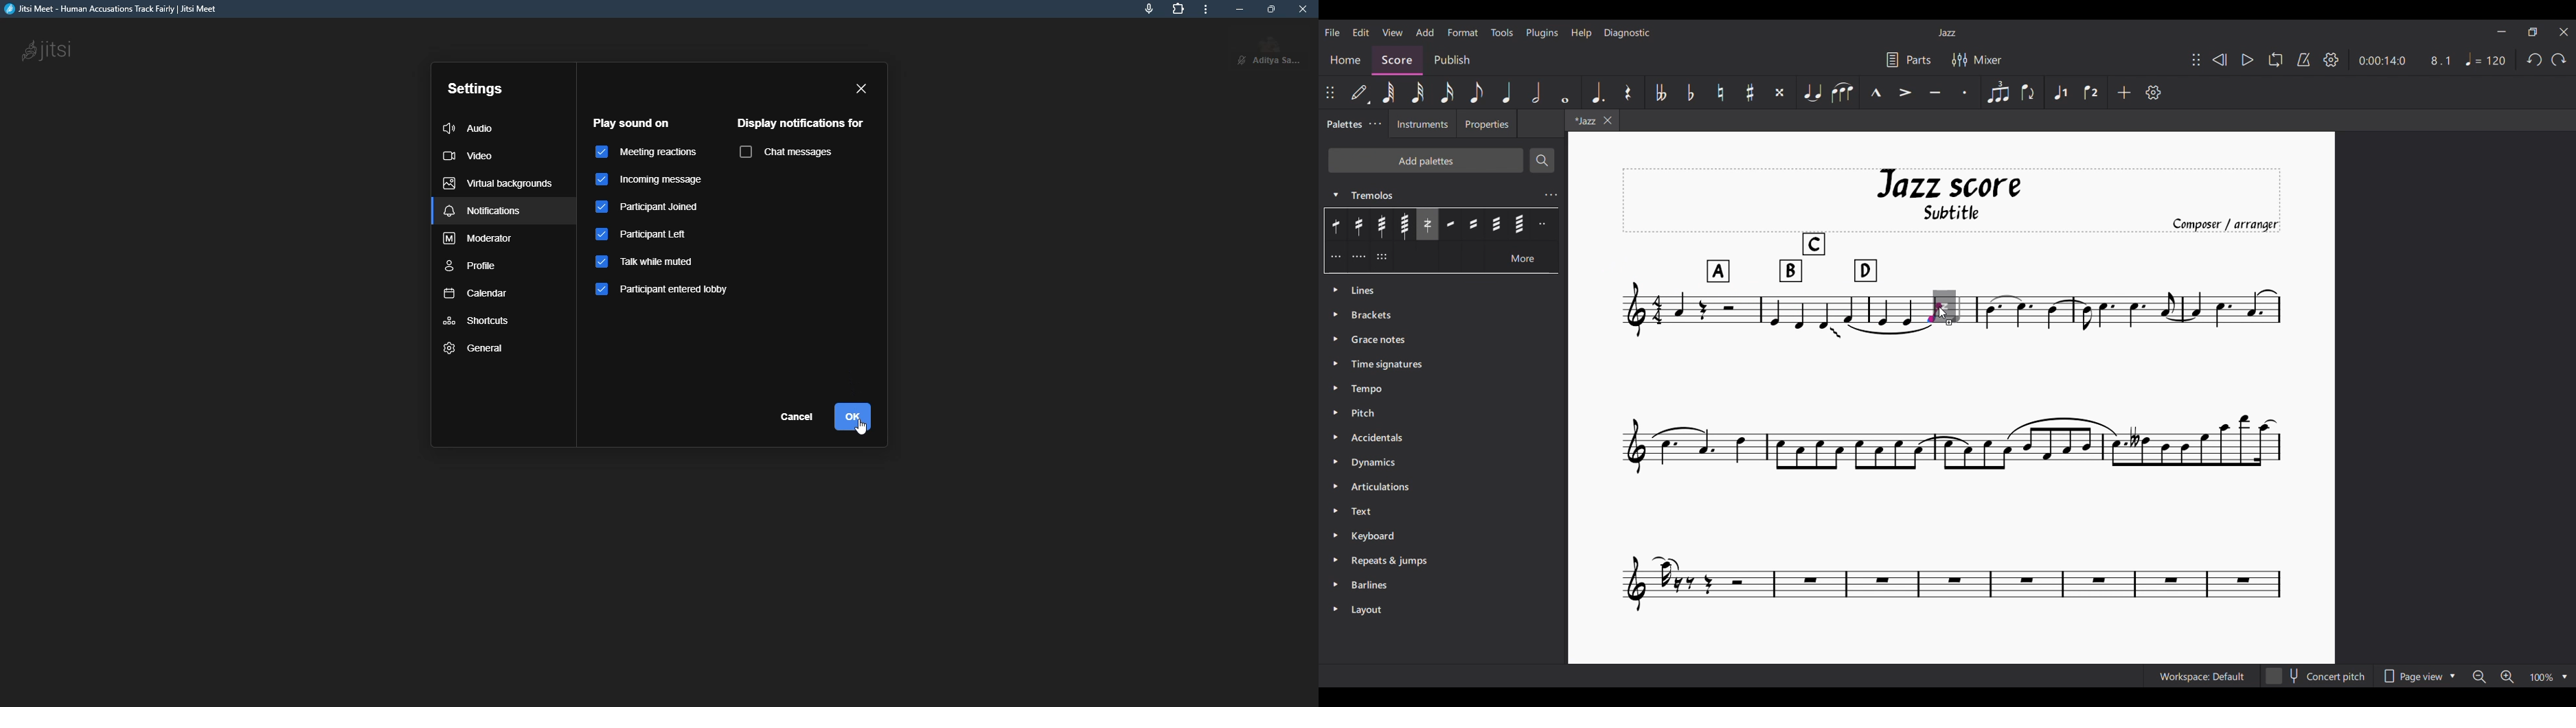 The image size is (2576, 728). I want to click on 64th note, so click(1388, 92).